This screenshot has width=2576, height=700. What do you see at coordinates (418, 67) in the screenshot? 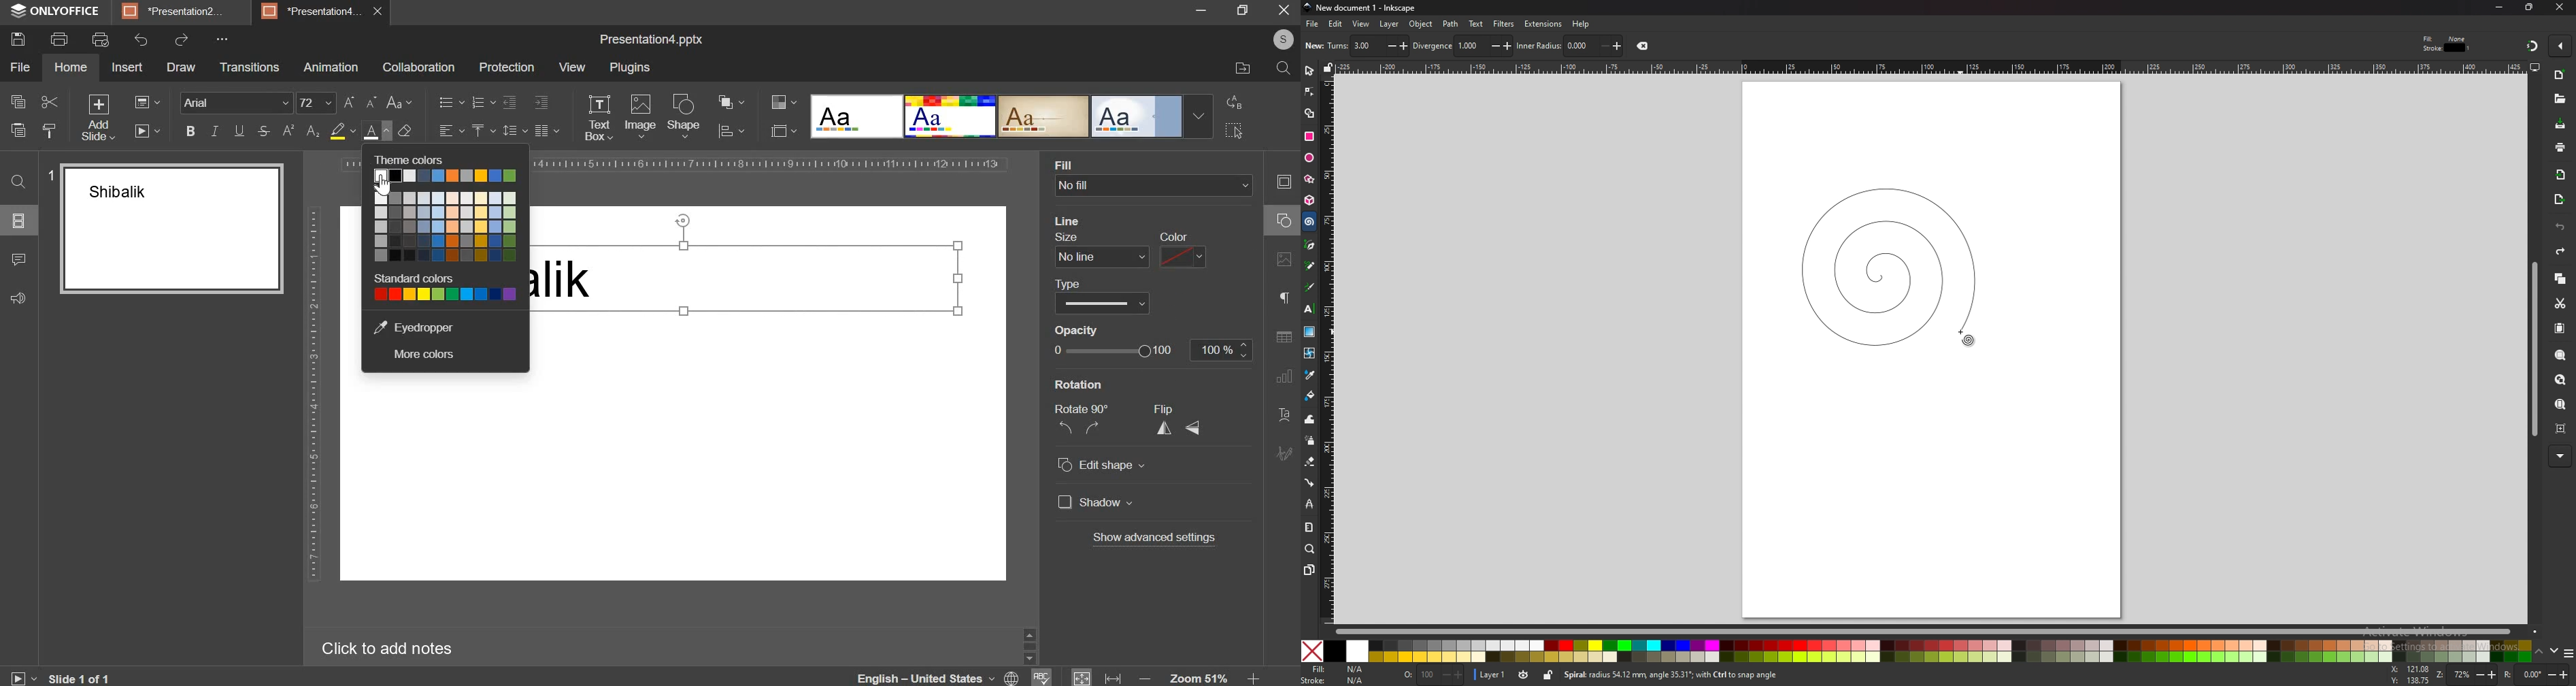
I see `collaboration` at bounding box center [418, 67].